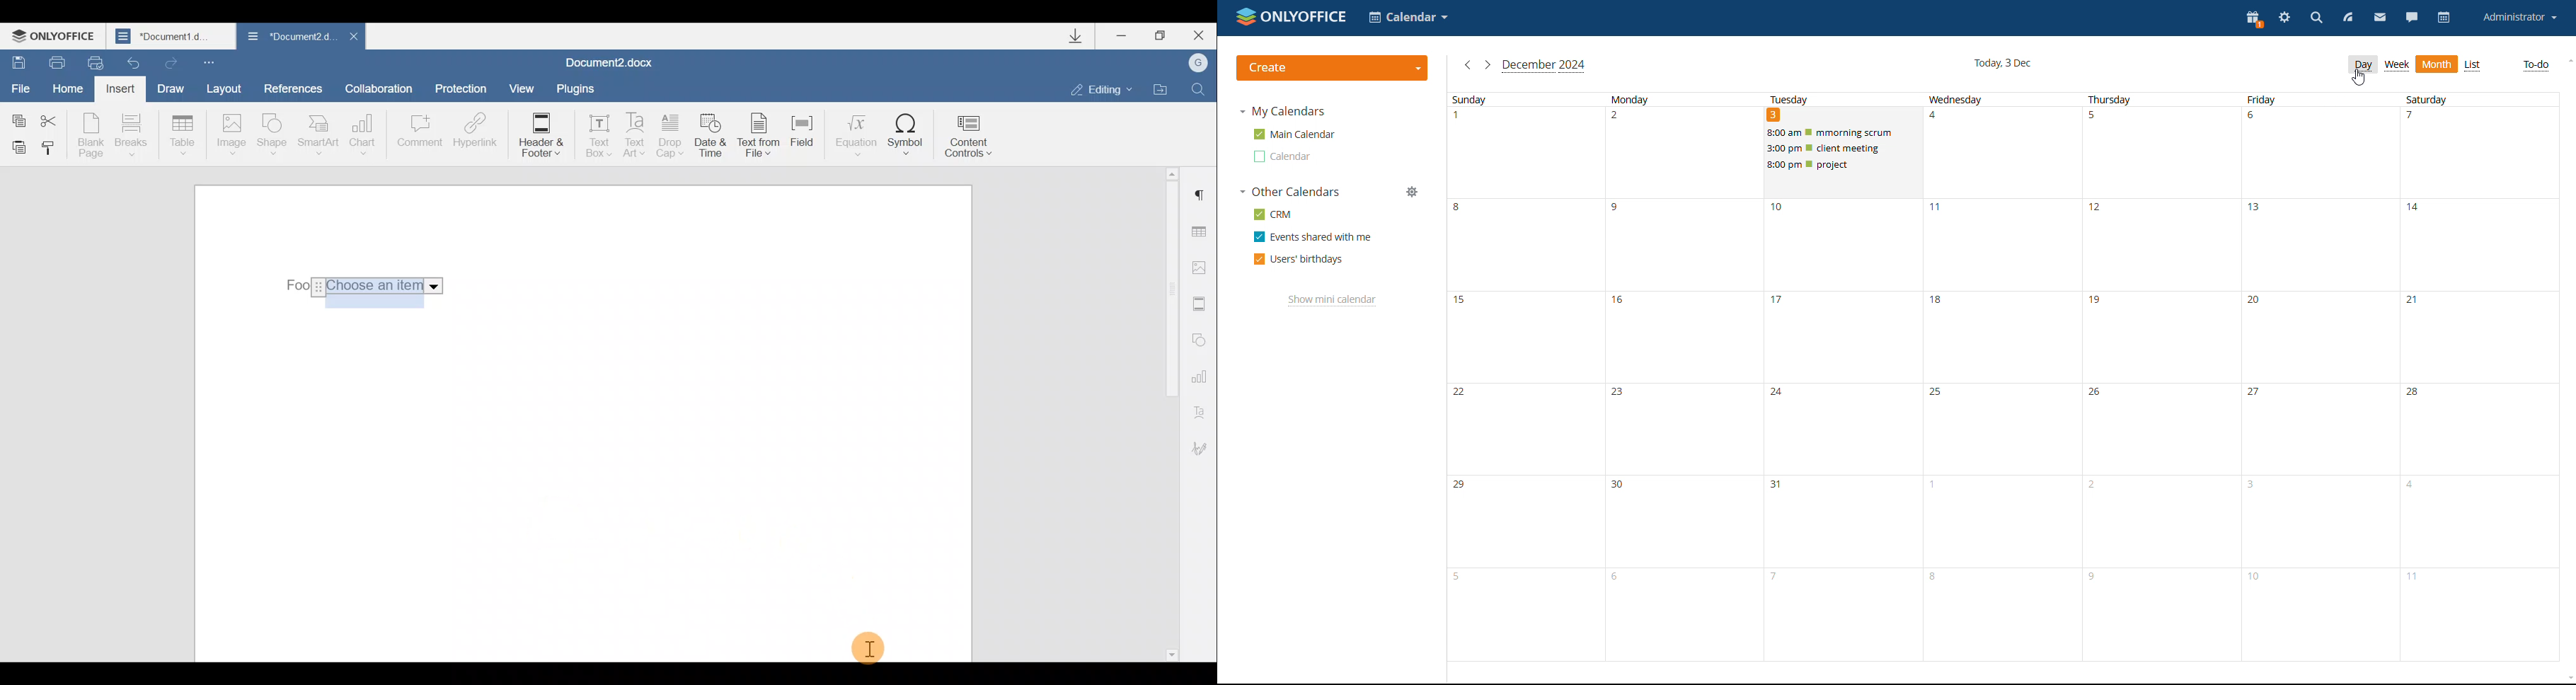  What do you see at coordinates (56, 119) in the screenshot?
I see `Cut` at bounding box center [56, 119].